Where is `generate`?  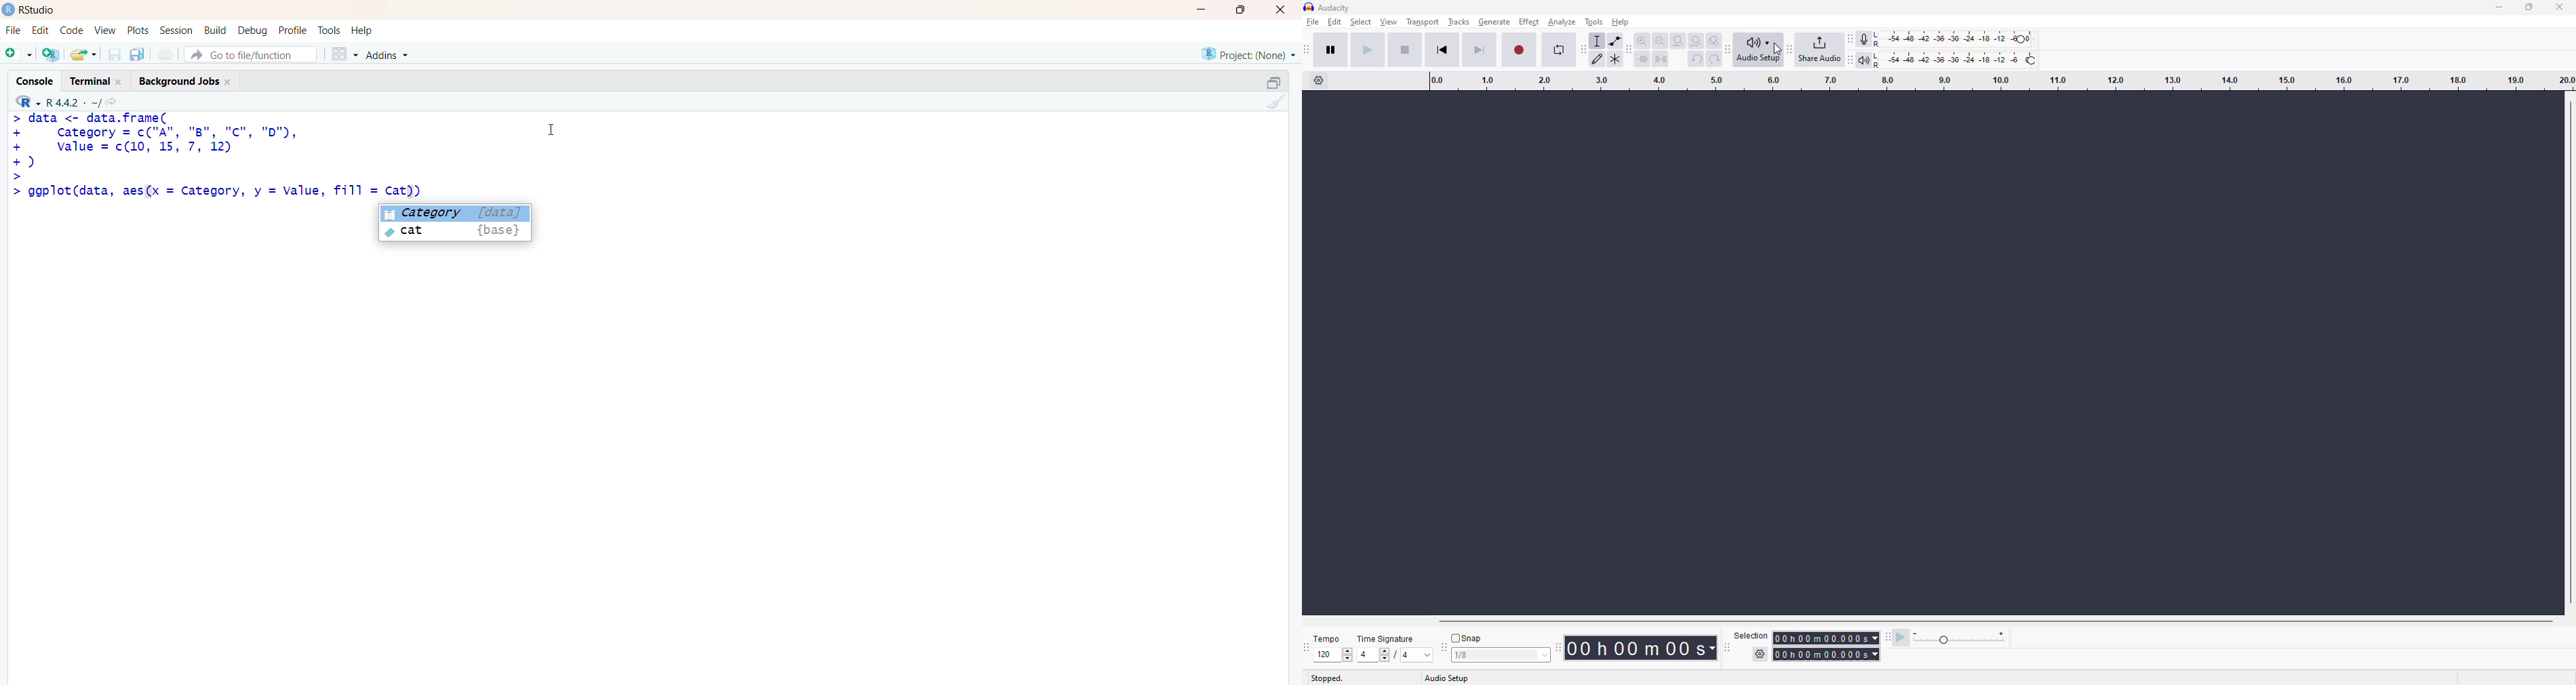 generate is located at coordinates (1491, 23).